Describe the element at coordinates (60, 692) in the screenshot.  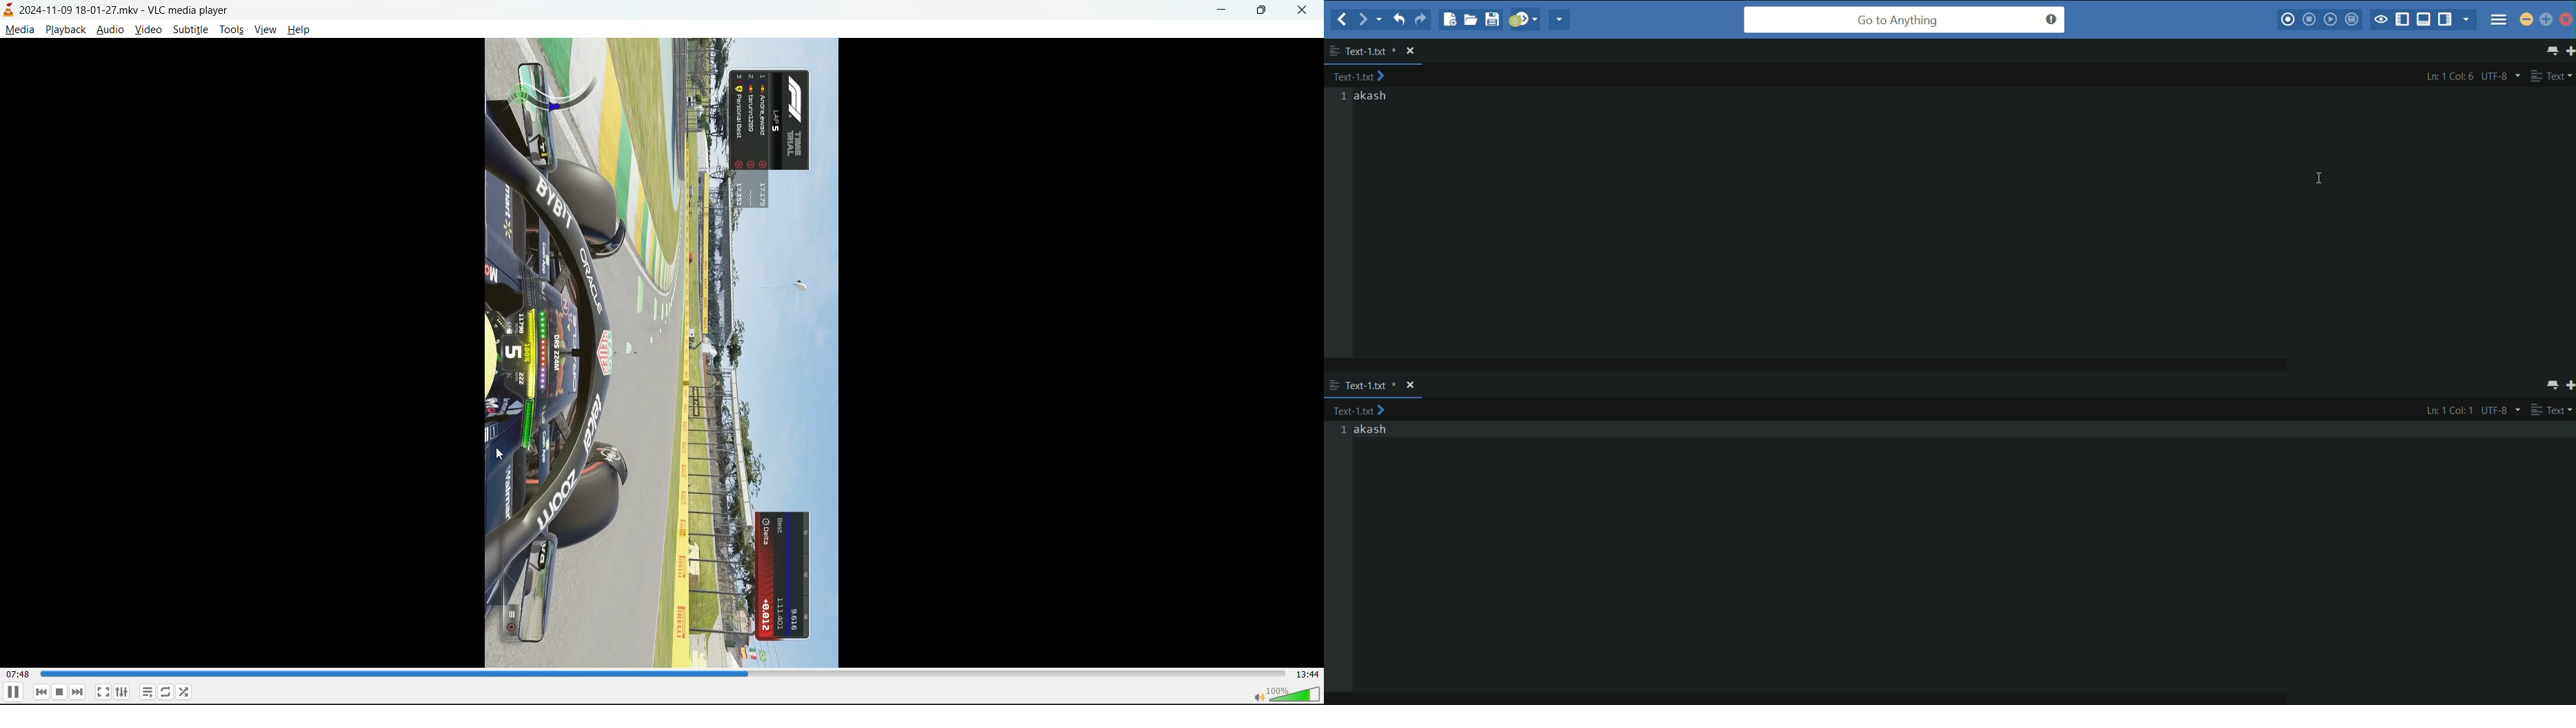
I see `stop` at that location.